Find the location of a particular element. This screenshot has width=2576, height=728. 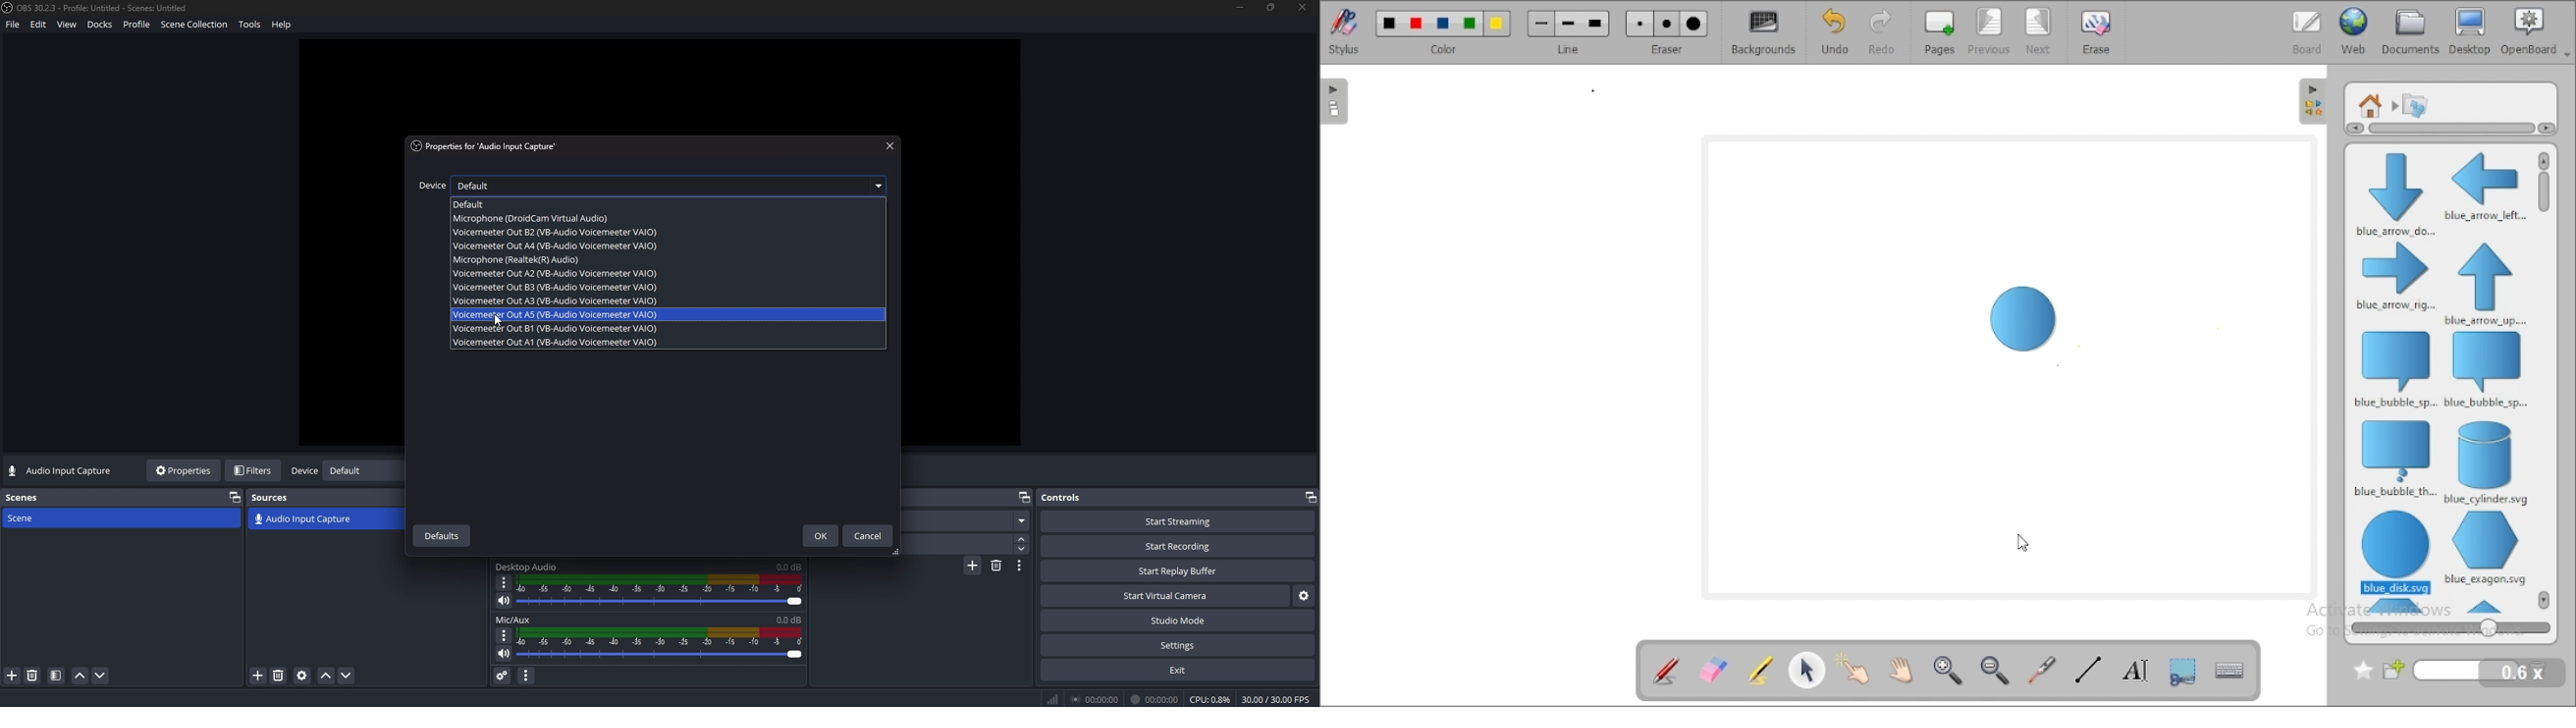

Profile is located at coordinates (138, 25).